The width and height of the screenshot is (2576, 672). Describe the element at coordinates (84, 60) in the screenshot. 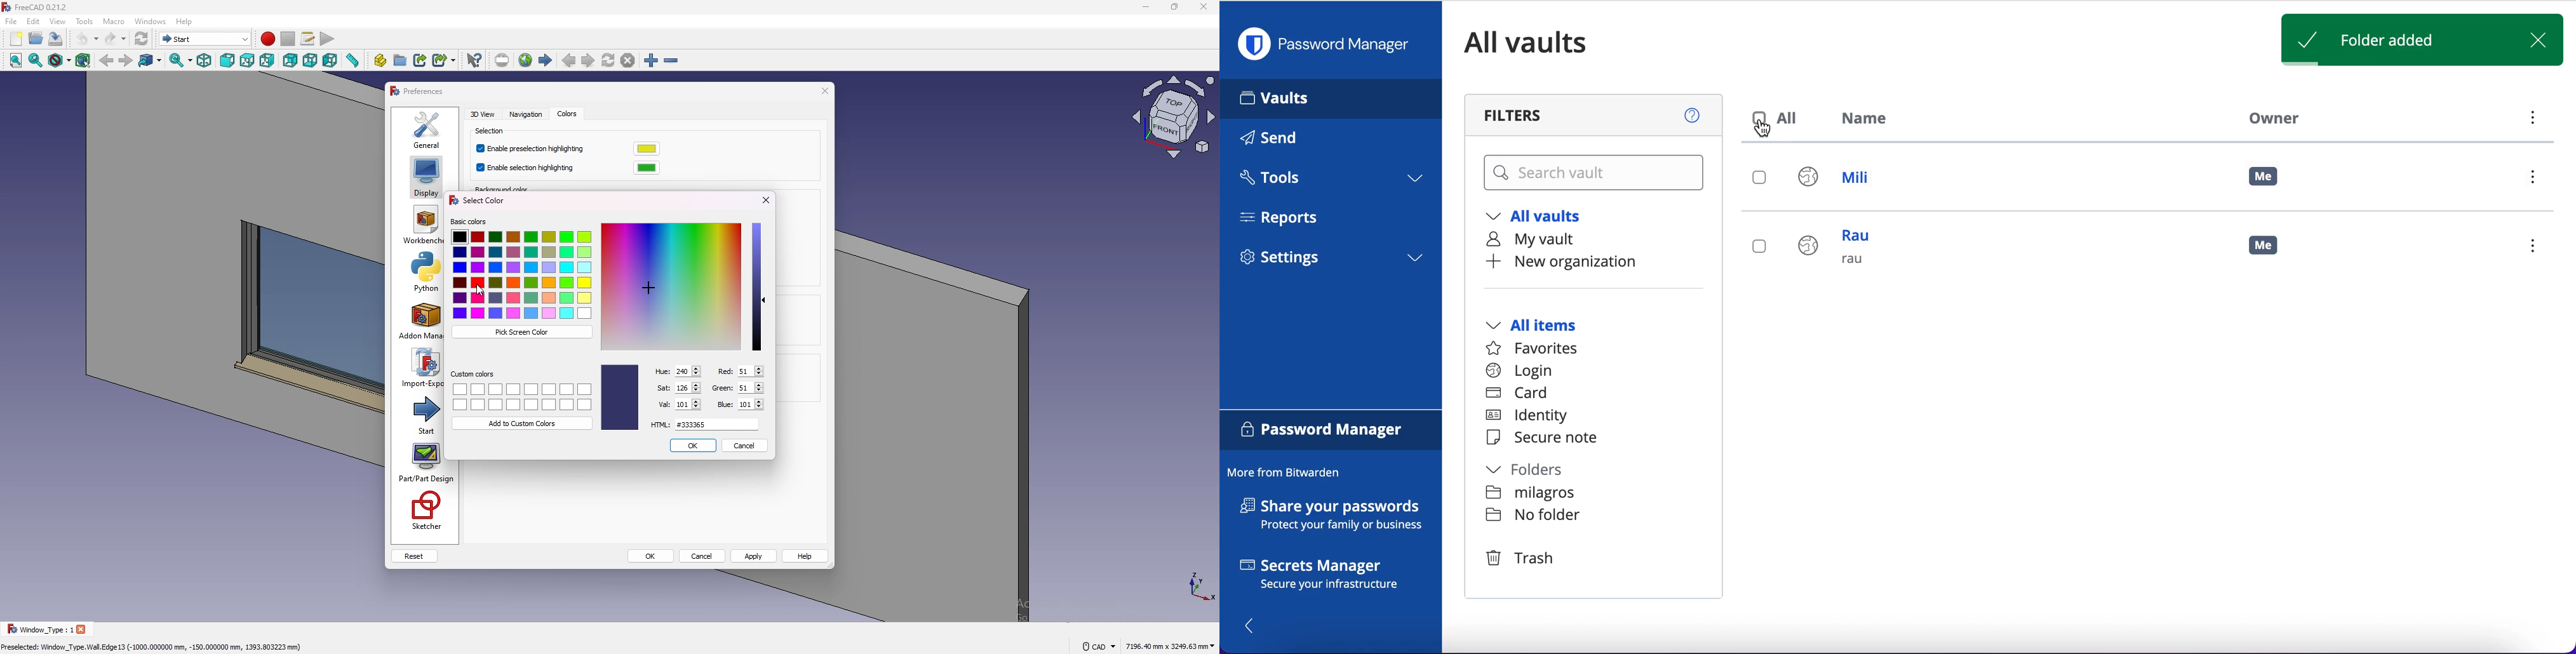

I see `bounding box` at that location.